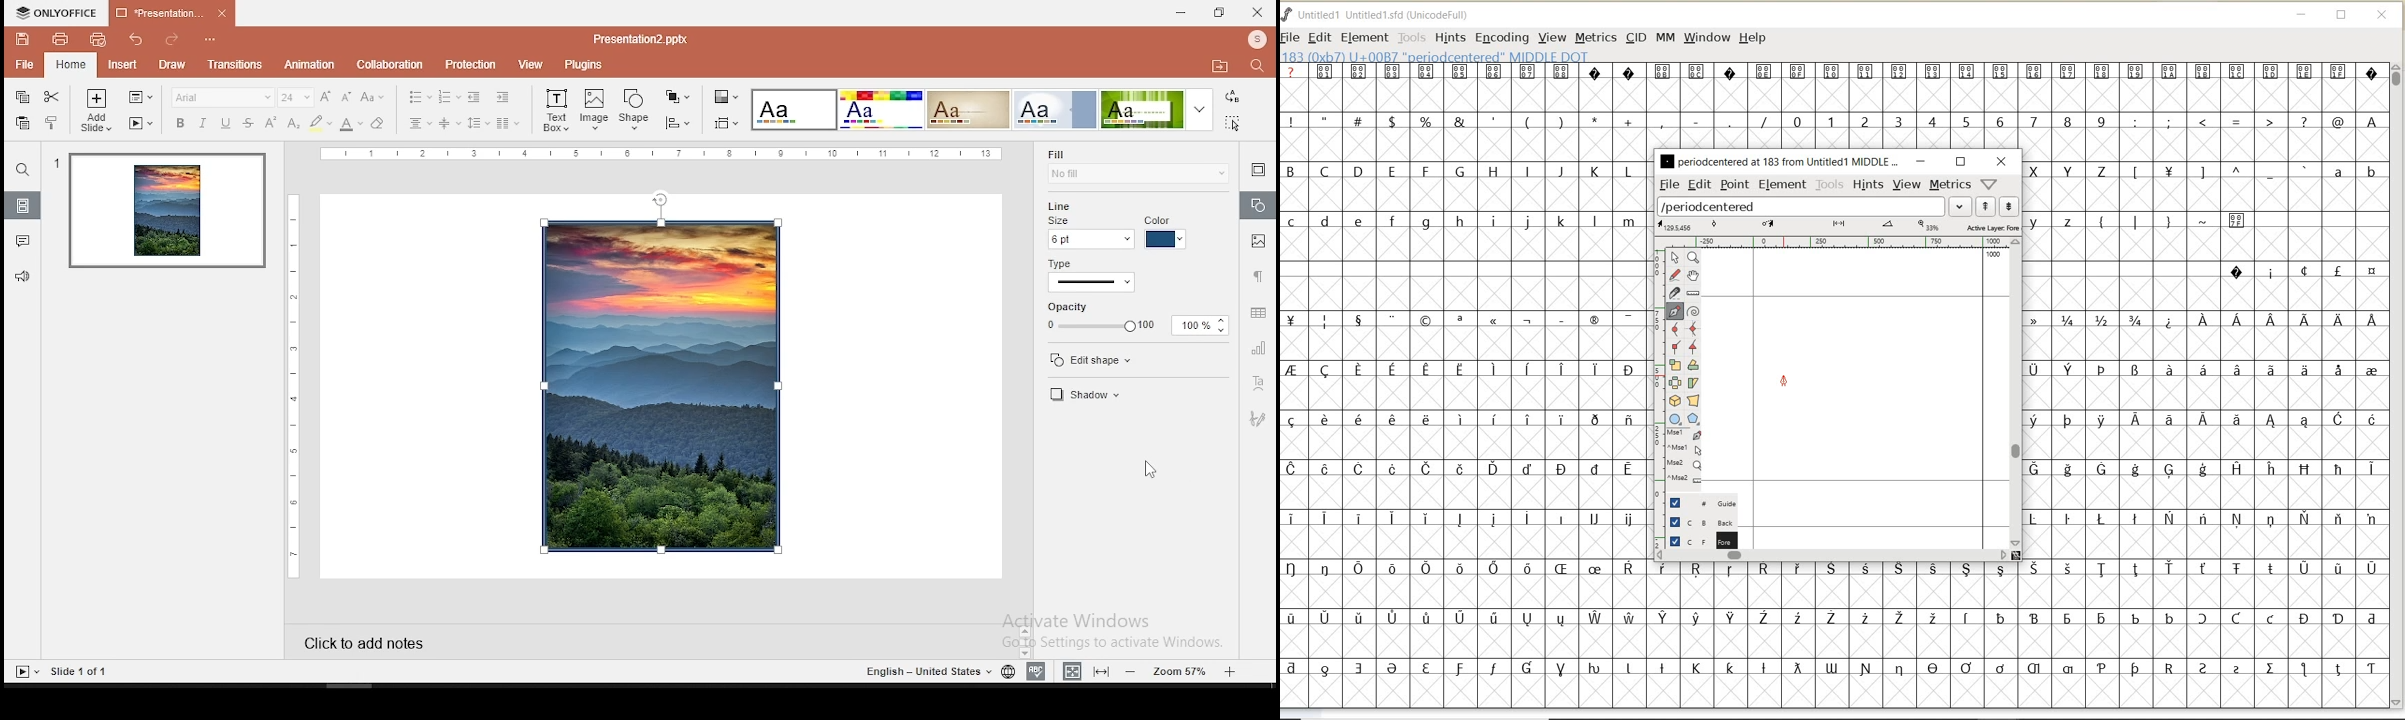 The image size is (2408, 728). Describe the element at coordinates (23, 123) in the screenshot. I see `paste` at that location.